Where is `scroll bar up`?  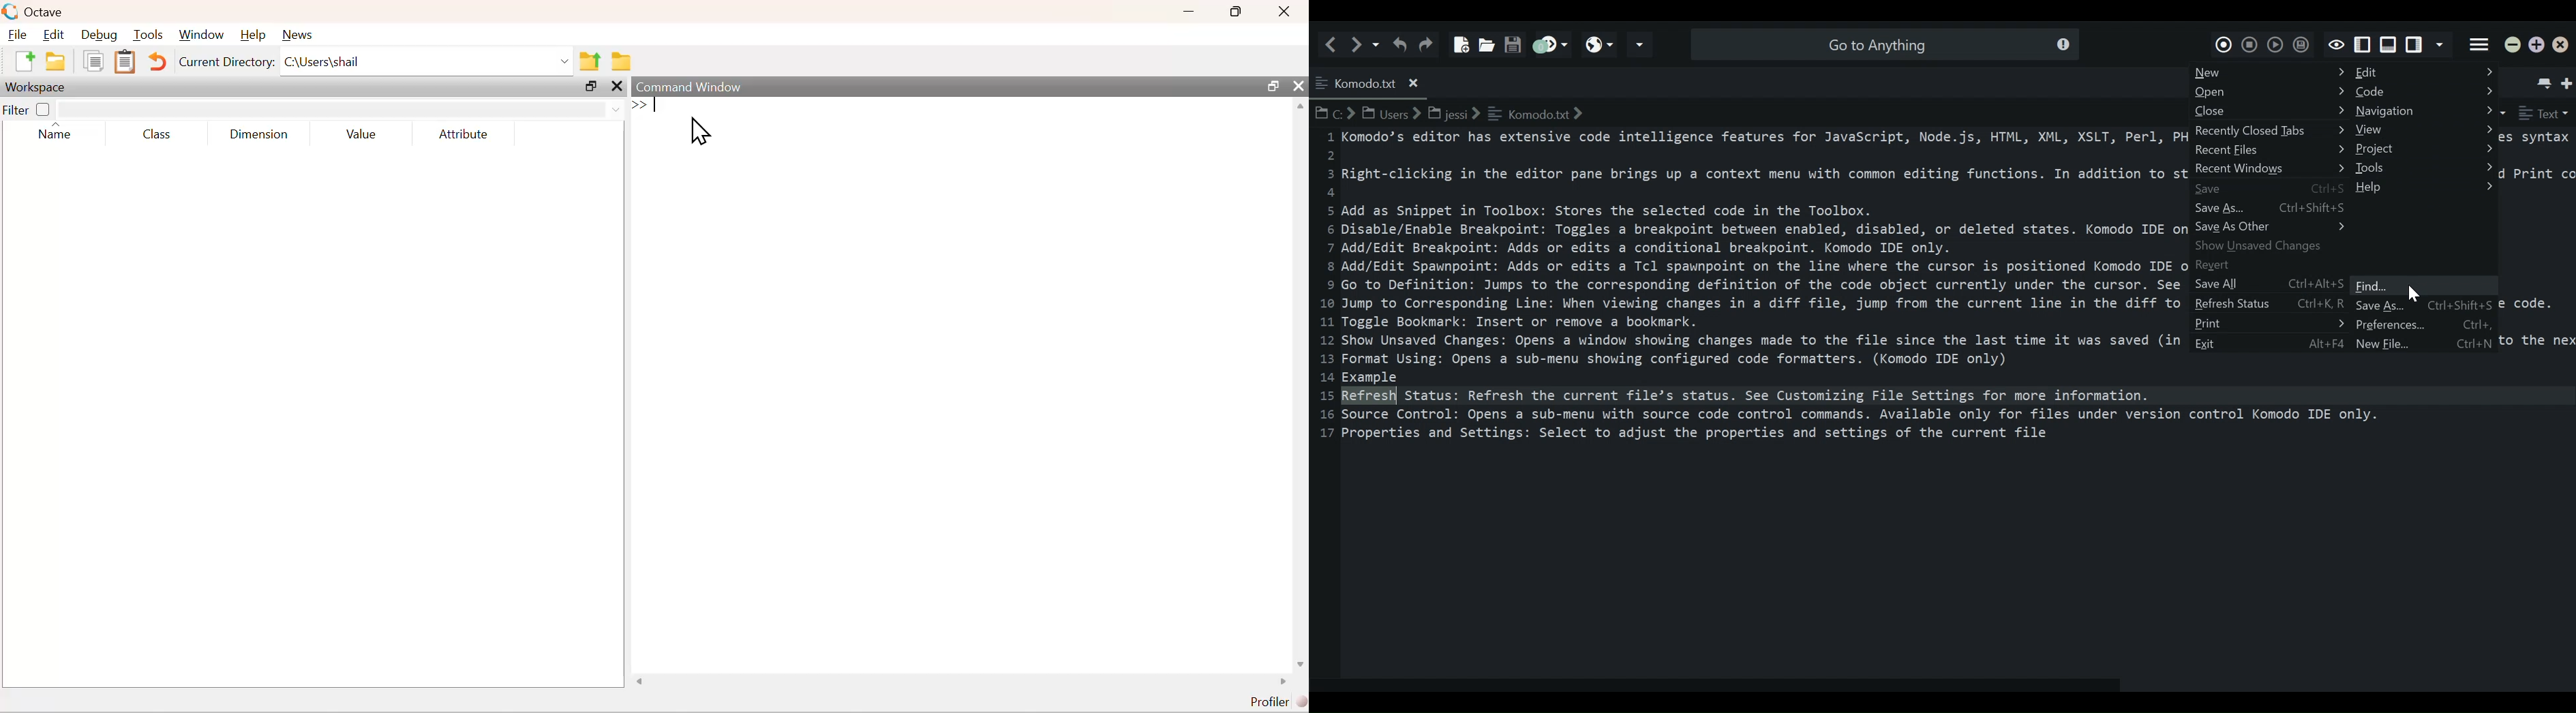
scroll bar up is located at coordinates (1301, 110).